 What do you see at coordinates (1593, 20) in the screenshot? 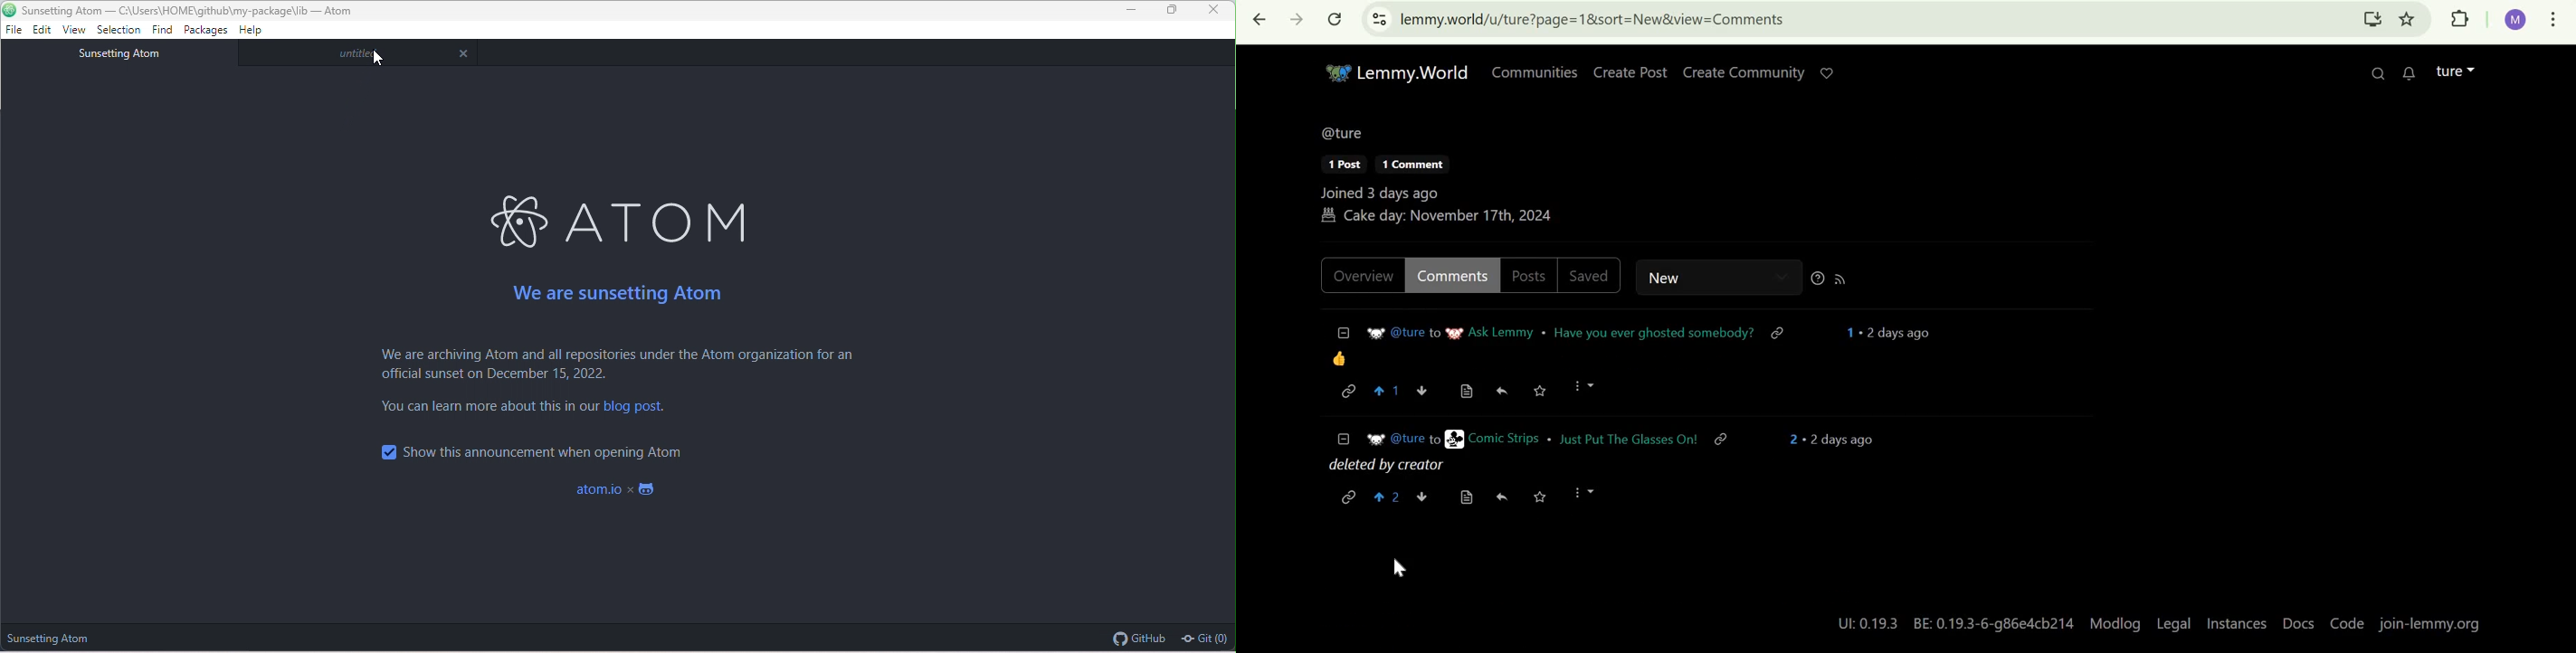
I see `lemmy.world/u/ture?page=18&sort=New&view=Comments` at bounding box center [1593, 20].